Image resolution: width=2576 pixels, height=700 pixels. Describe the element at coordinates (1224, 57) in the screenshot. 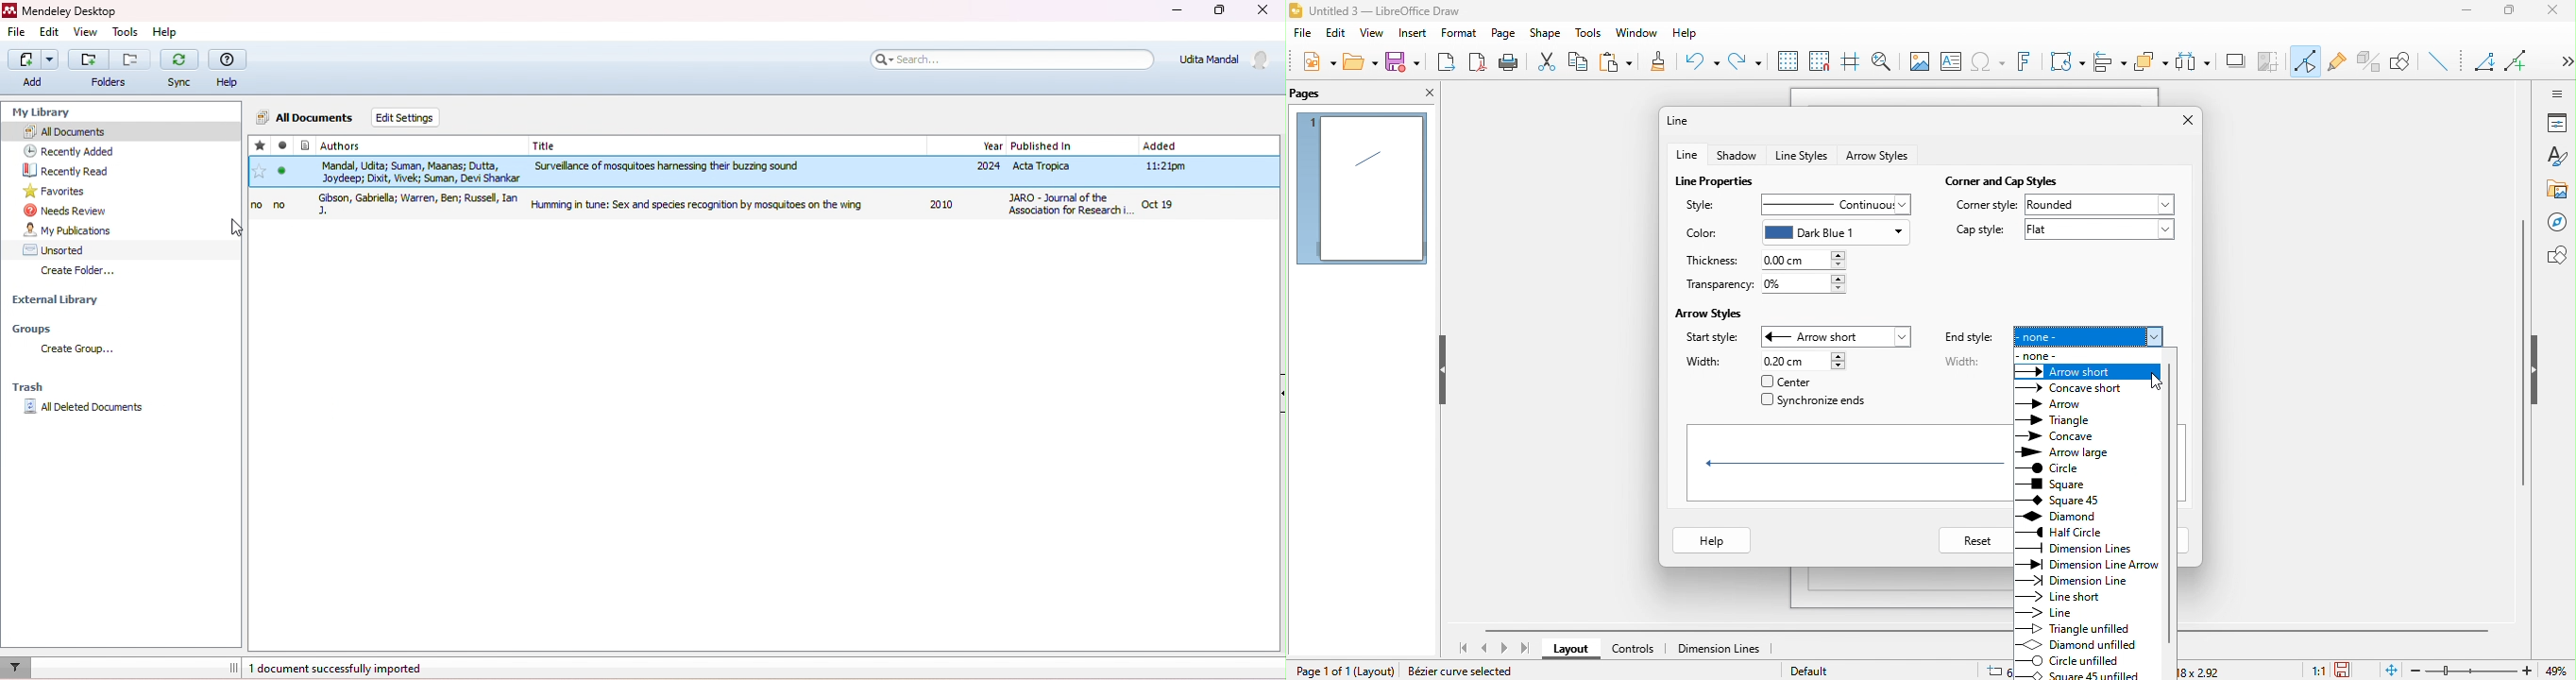

I see `Udita Mandal` at that location.